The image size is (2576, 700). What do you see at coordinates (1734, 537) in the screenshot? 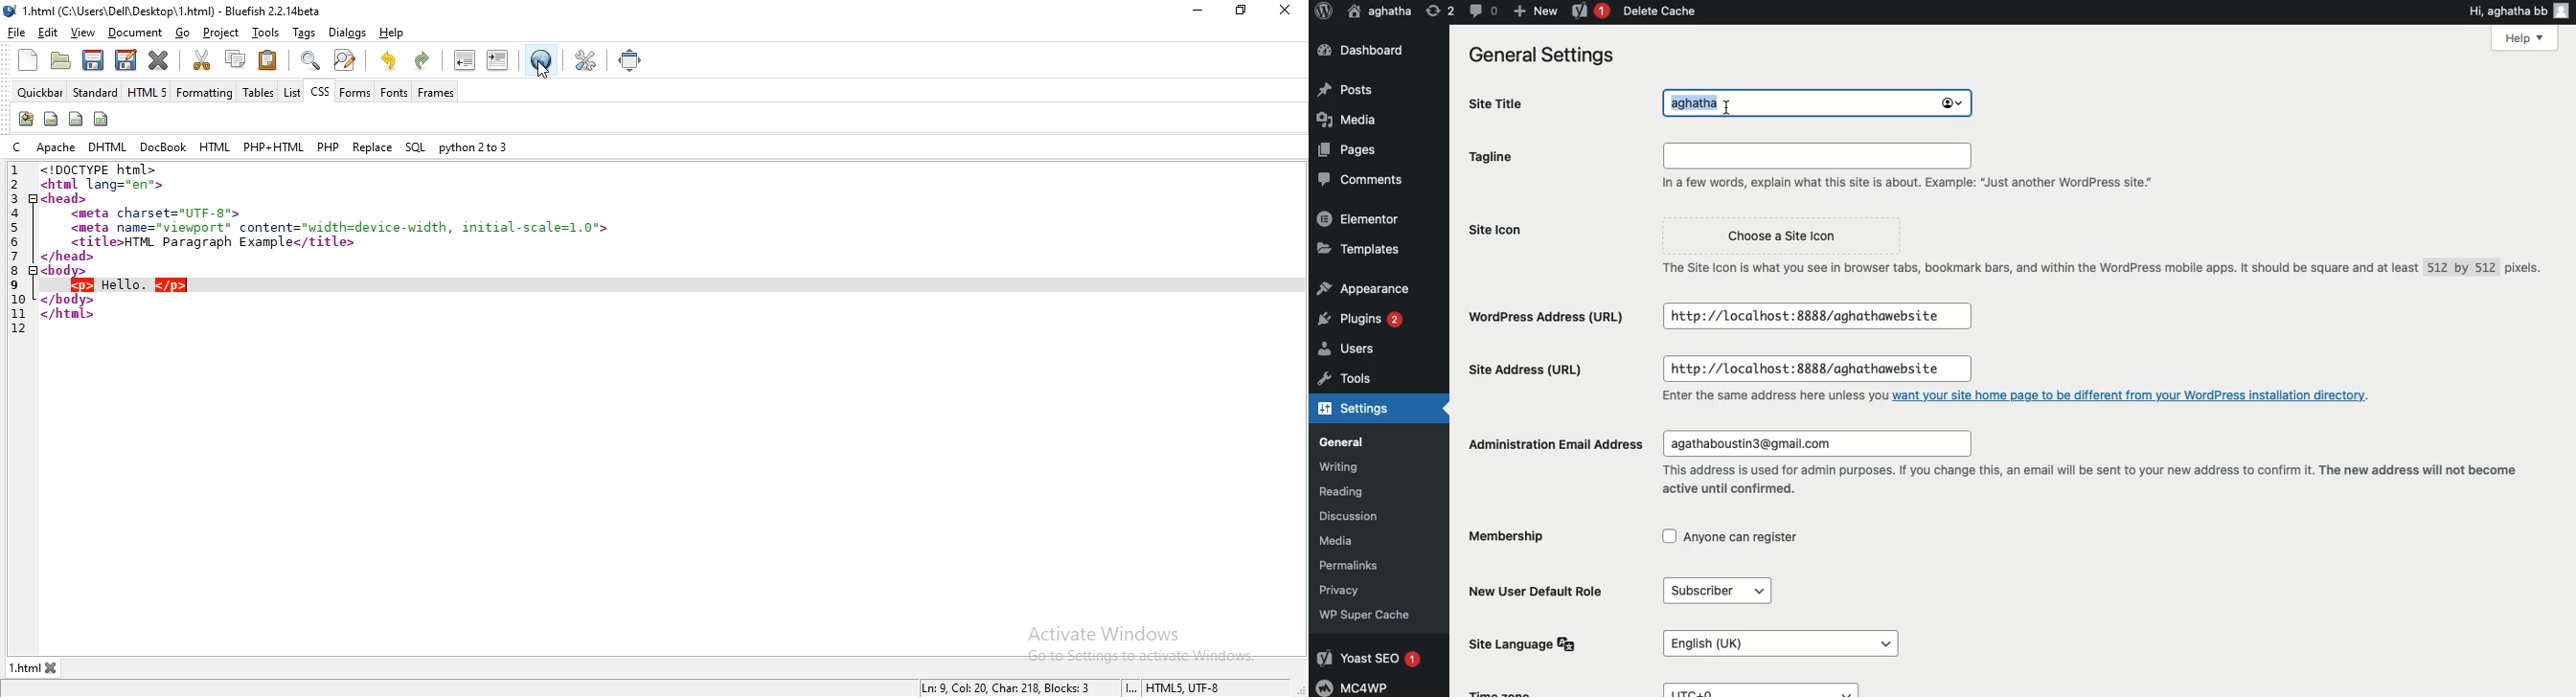
I see `Anyone can register` at bounding box center [1734, 537].